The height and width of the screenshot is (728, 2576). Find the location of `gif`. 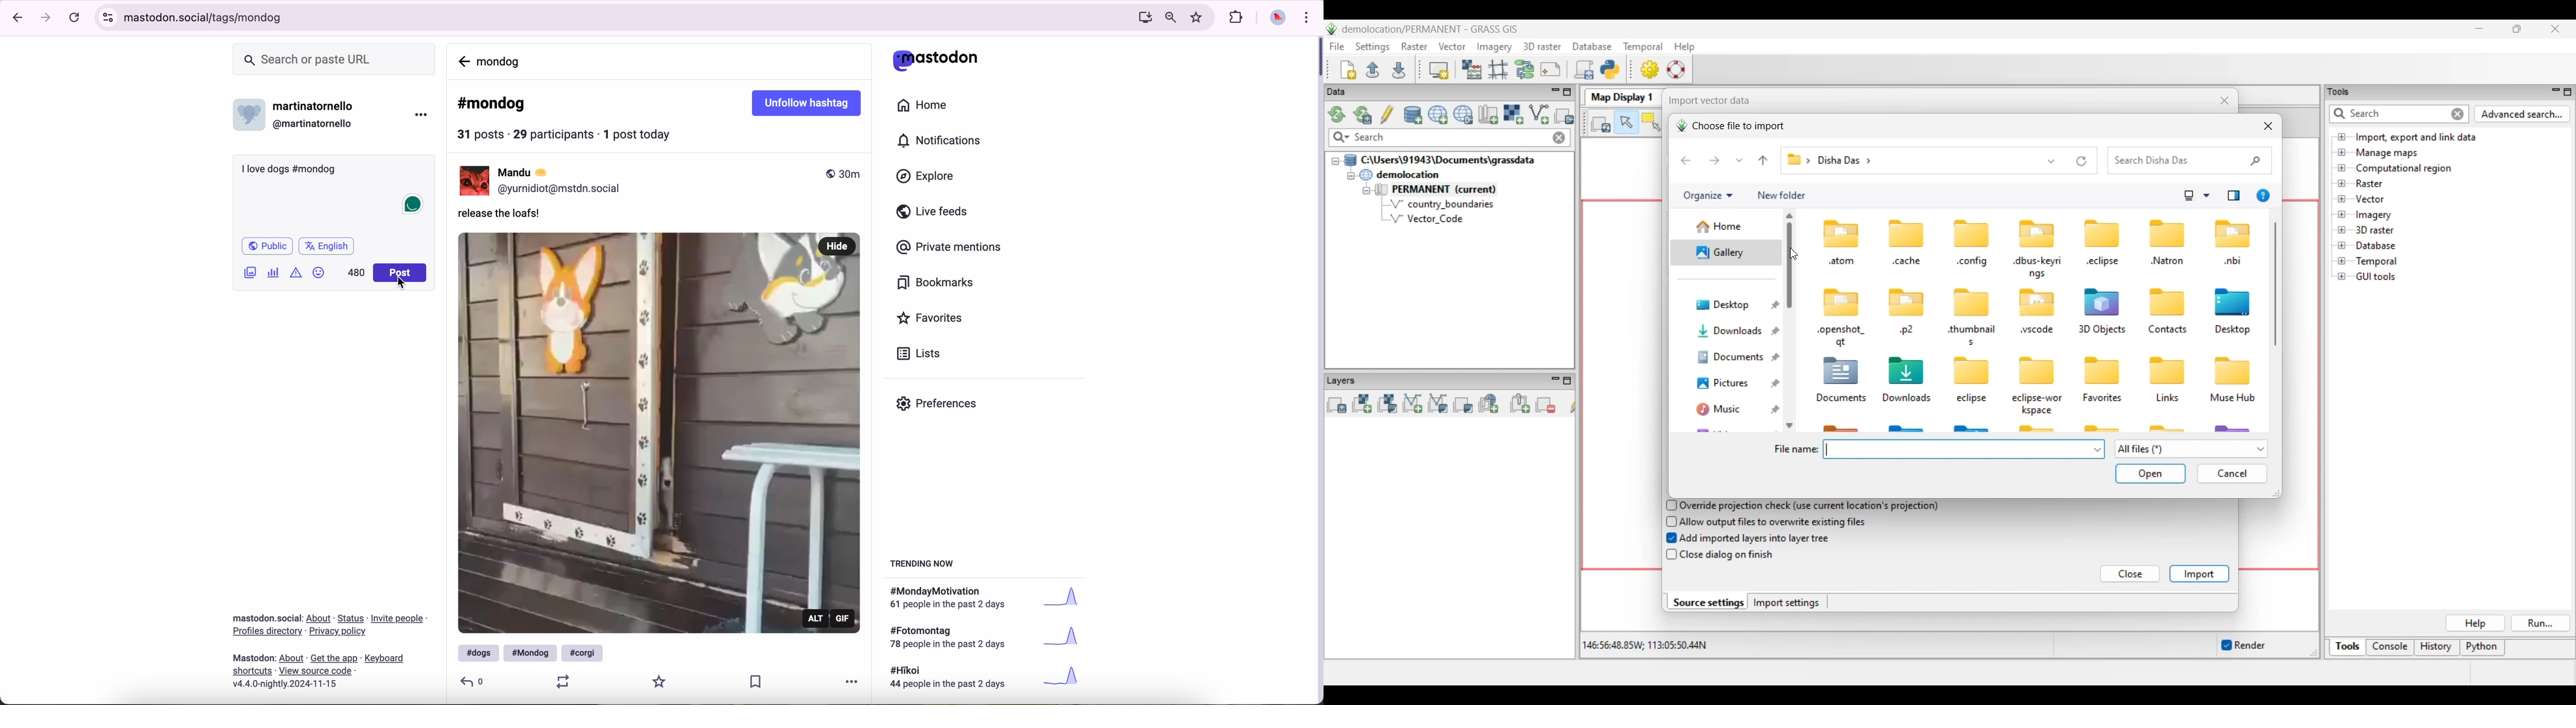

gif is located at coordinates (659, 431).